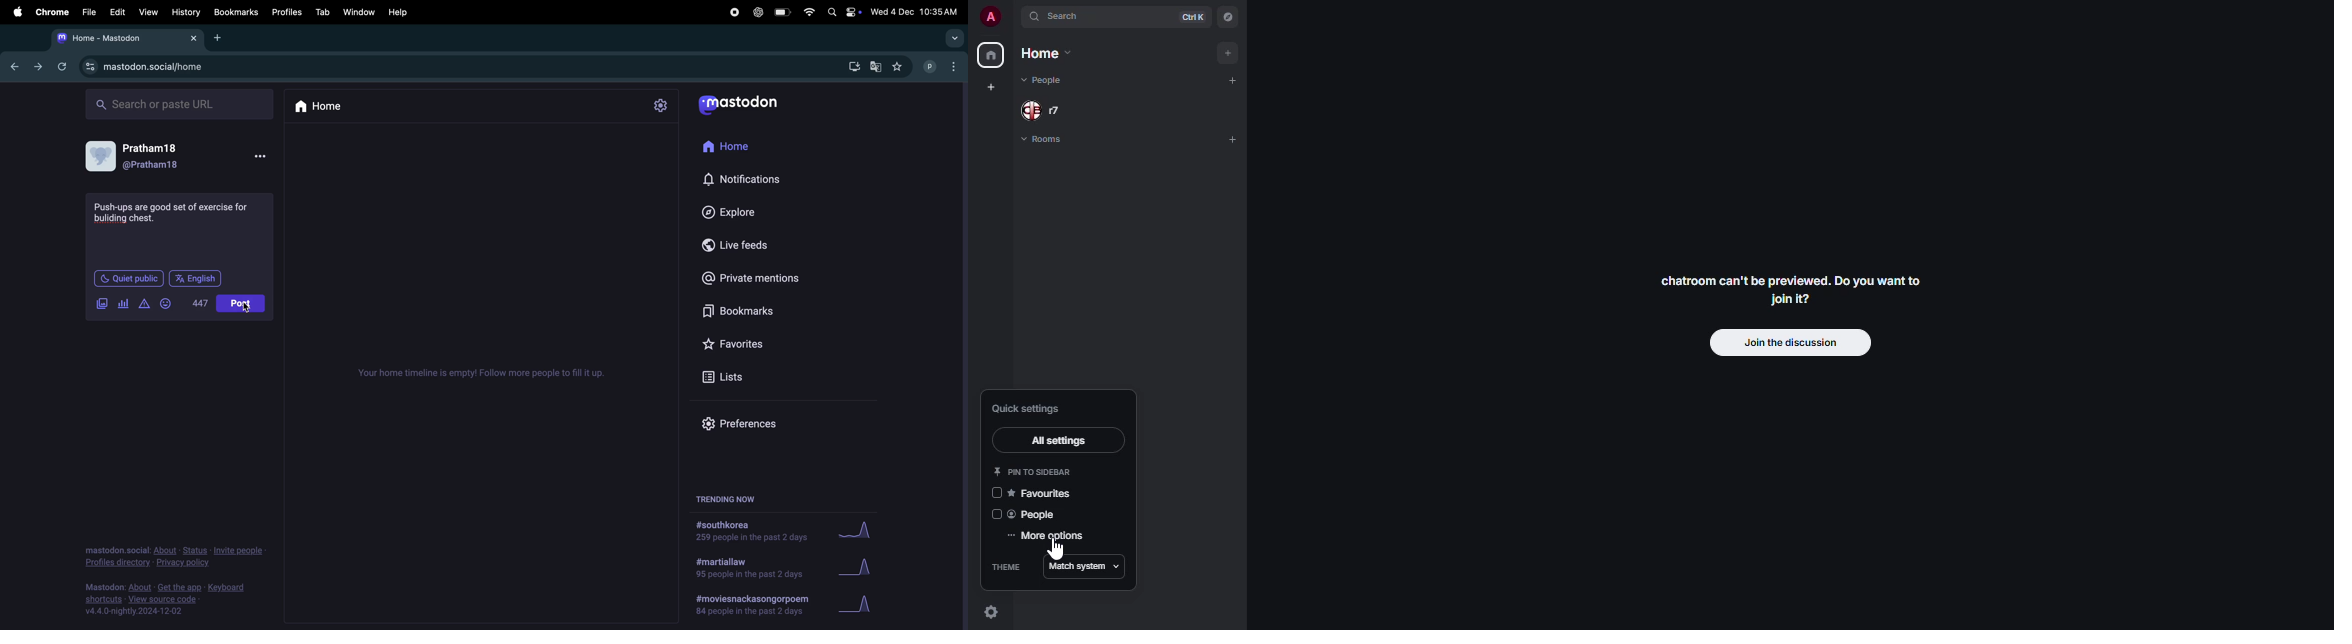  I want to click on download mastodon, so click(851, 67).